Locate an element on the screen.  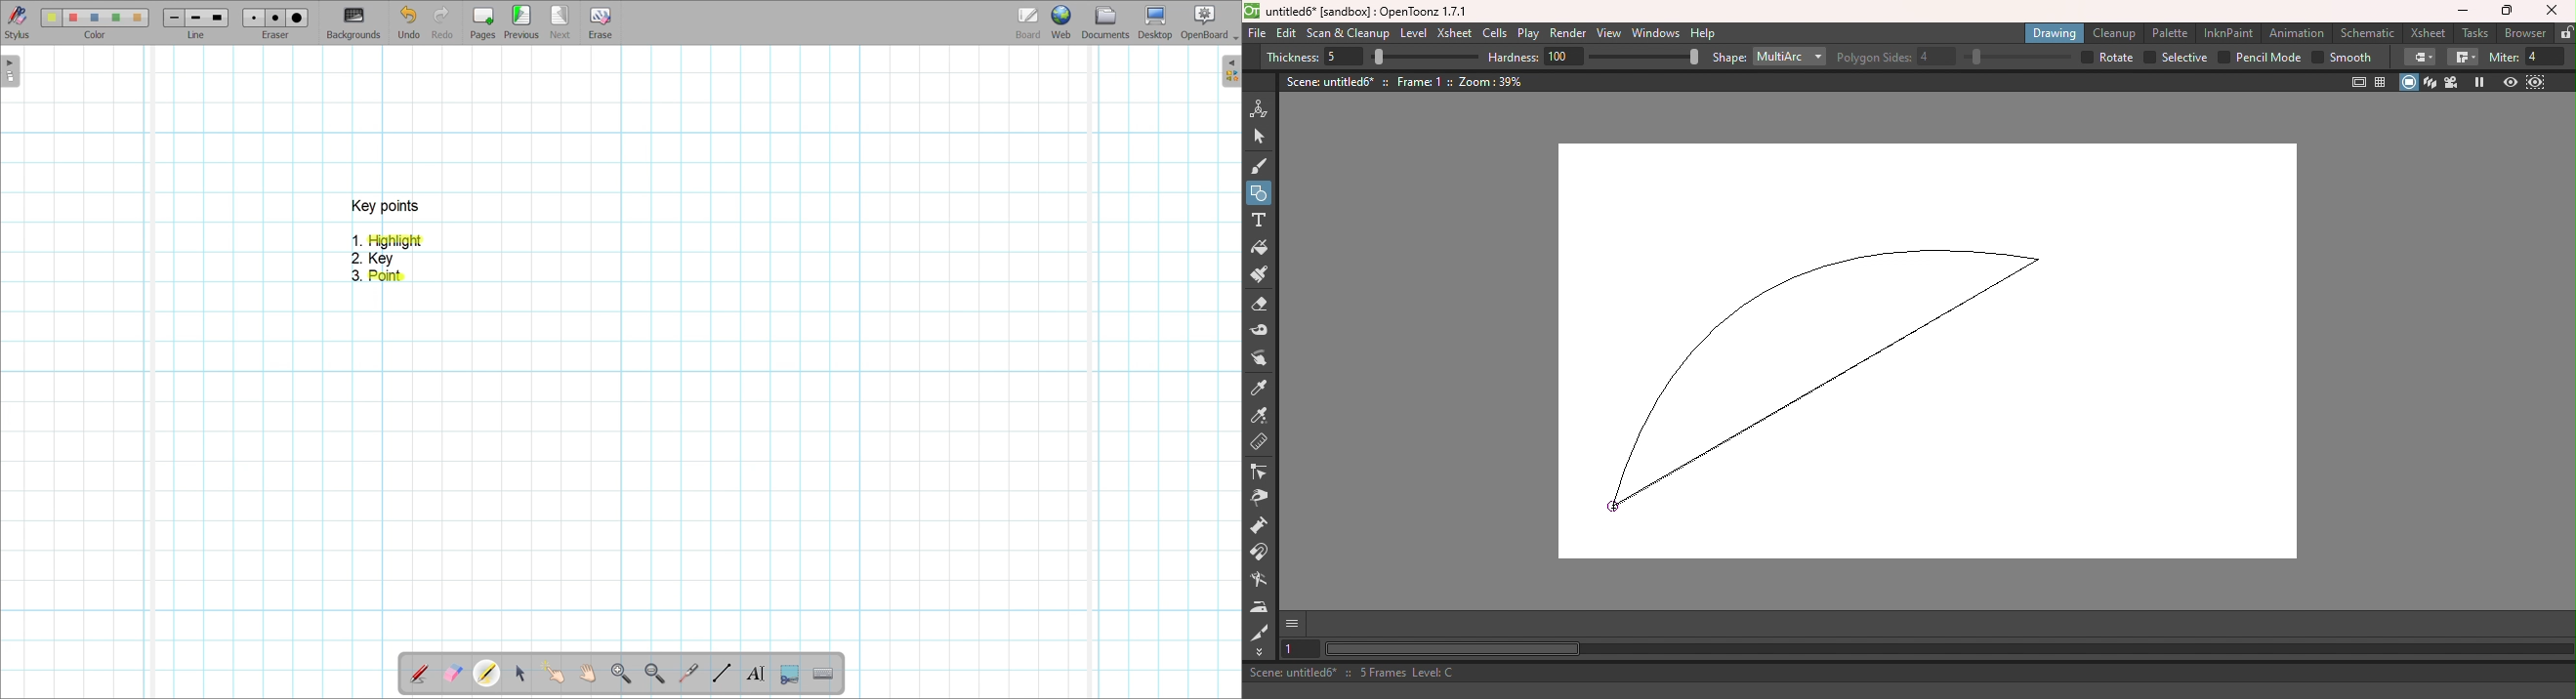
Change background is located at coordinates (353, 23).